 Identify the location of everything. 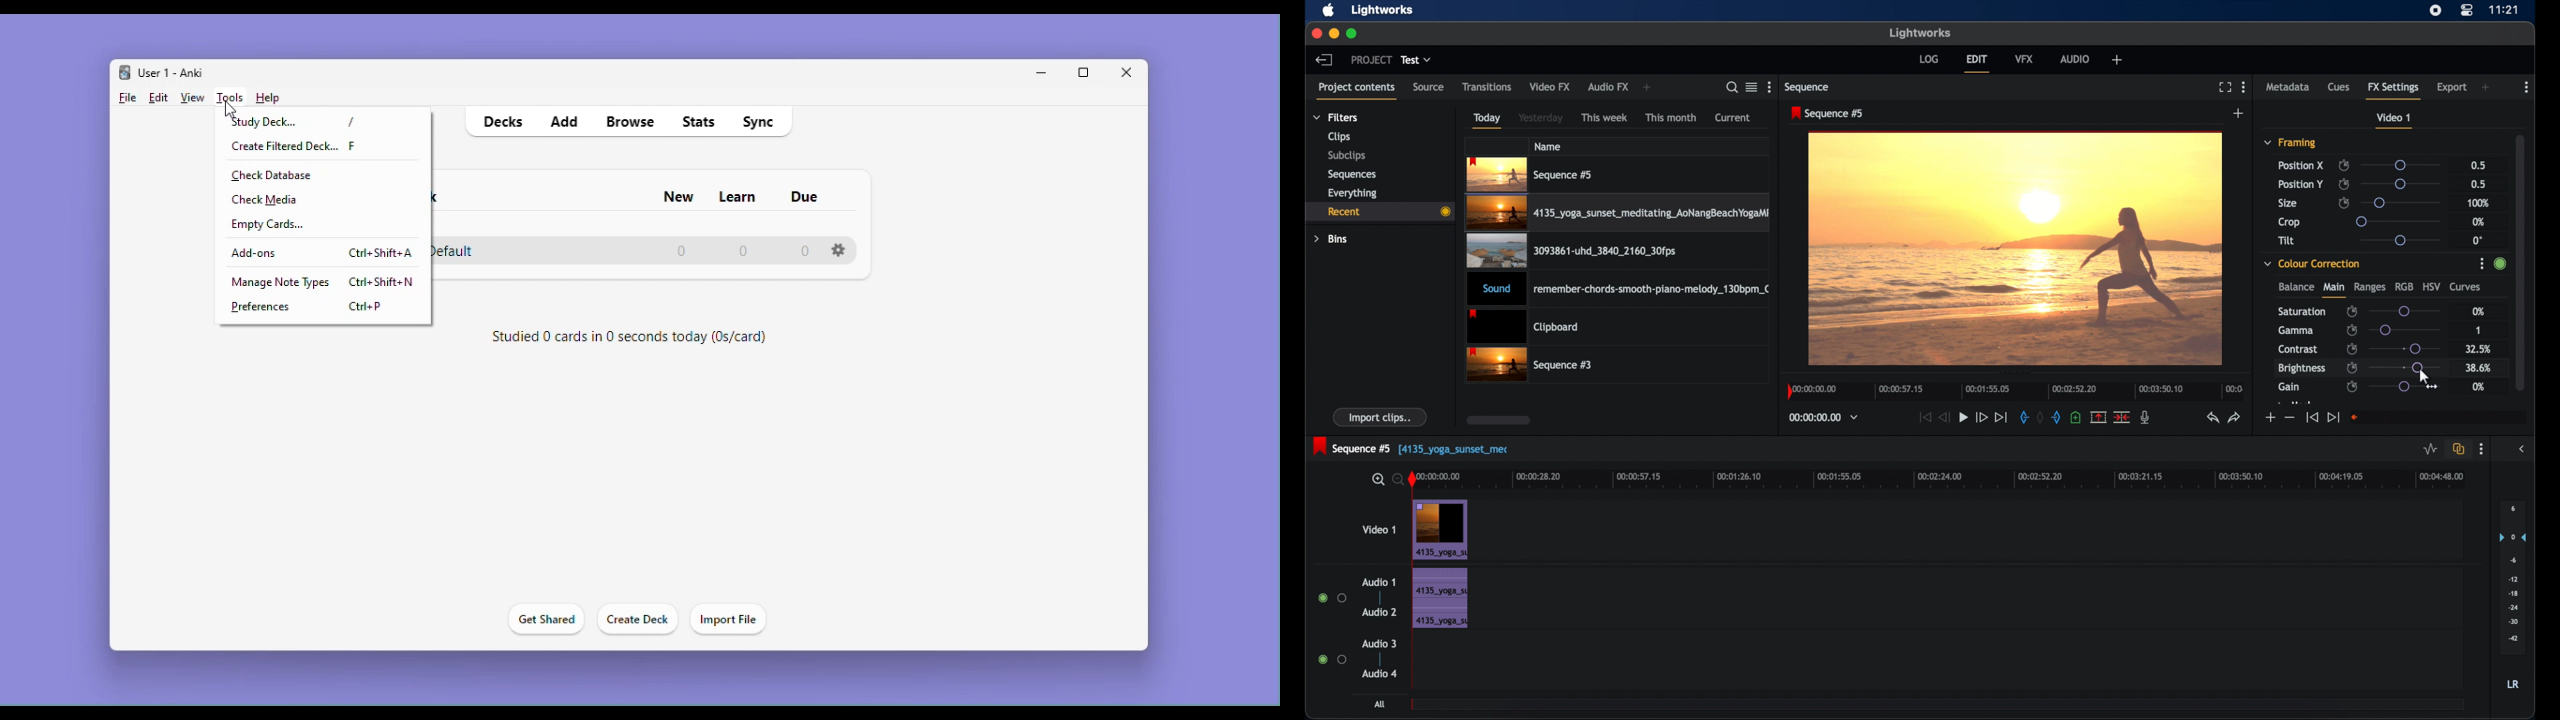
(1352, 193).